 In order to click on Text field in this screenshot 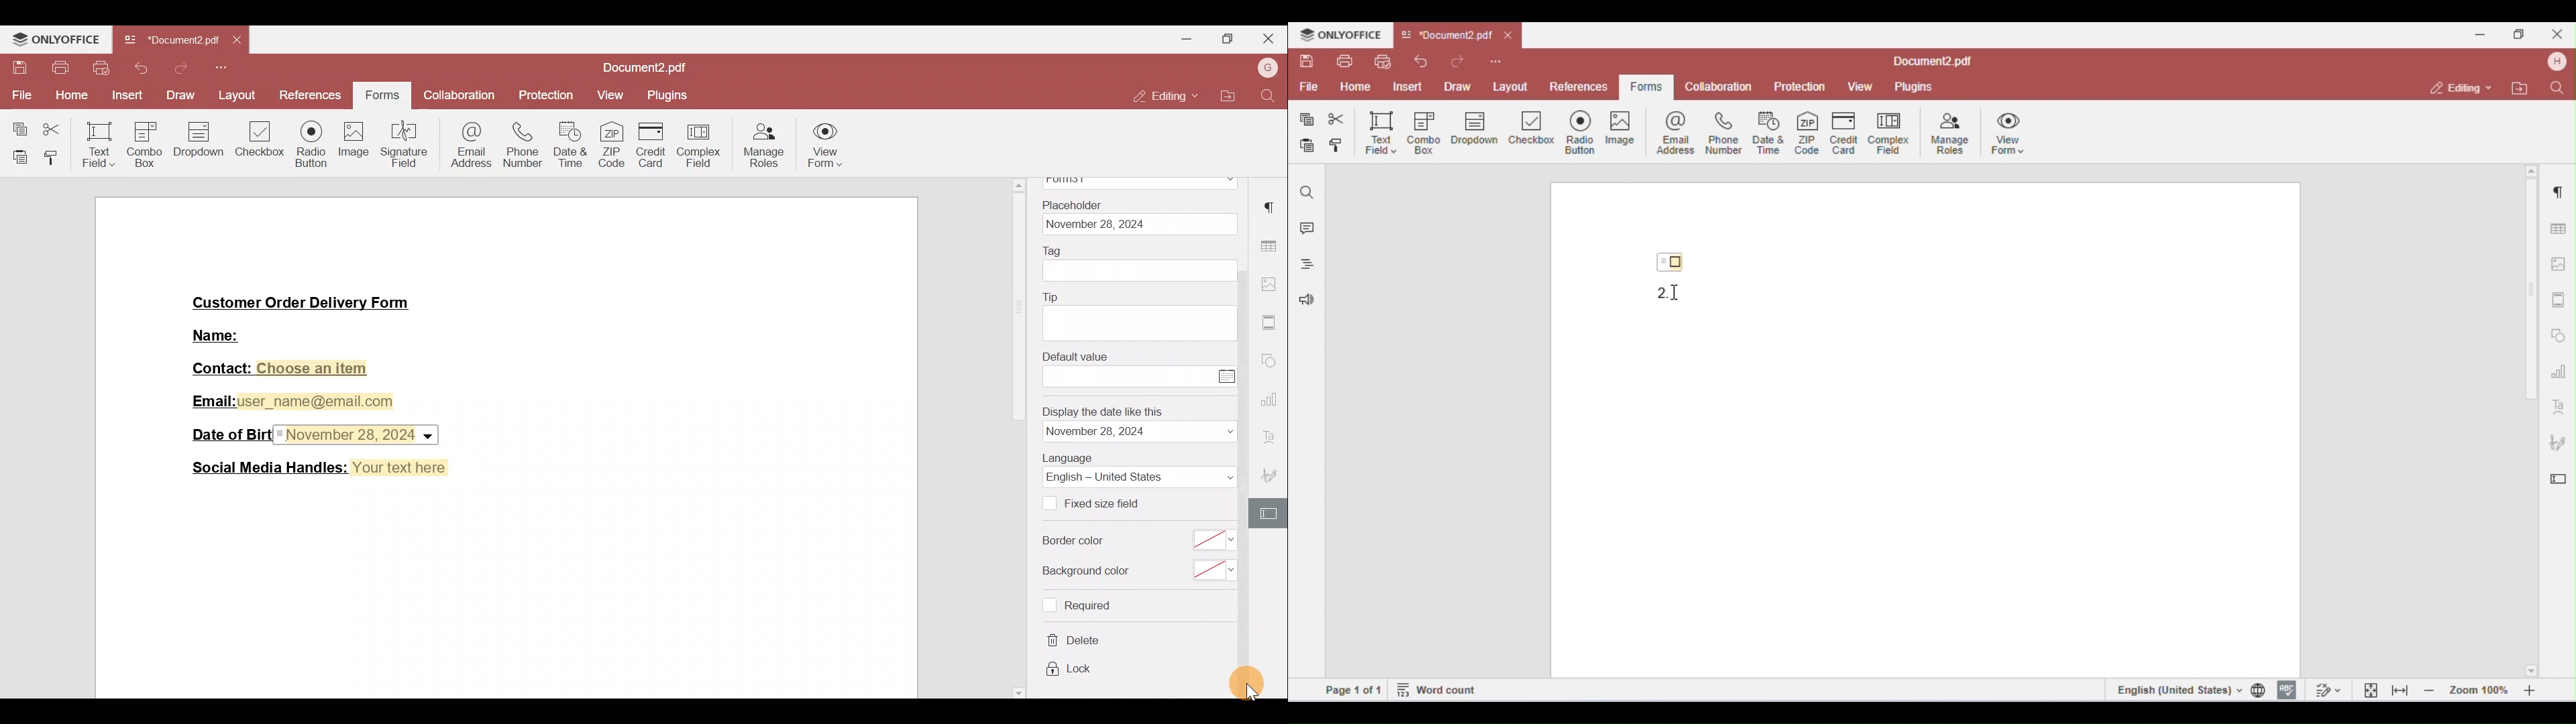, I will do `click(97, 144)`.